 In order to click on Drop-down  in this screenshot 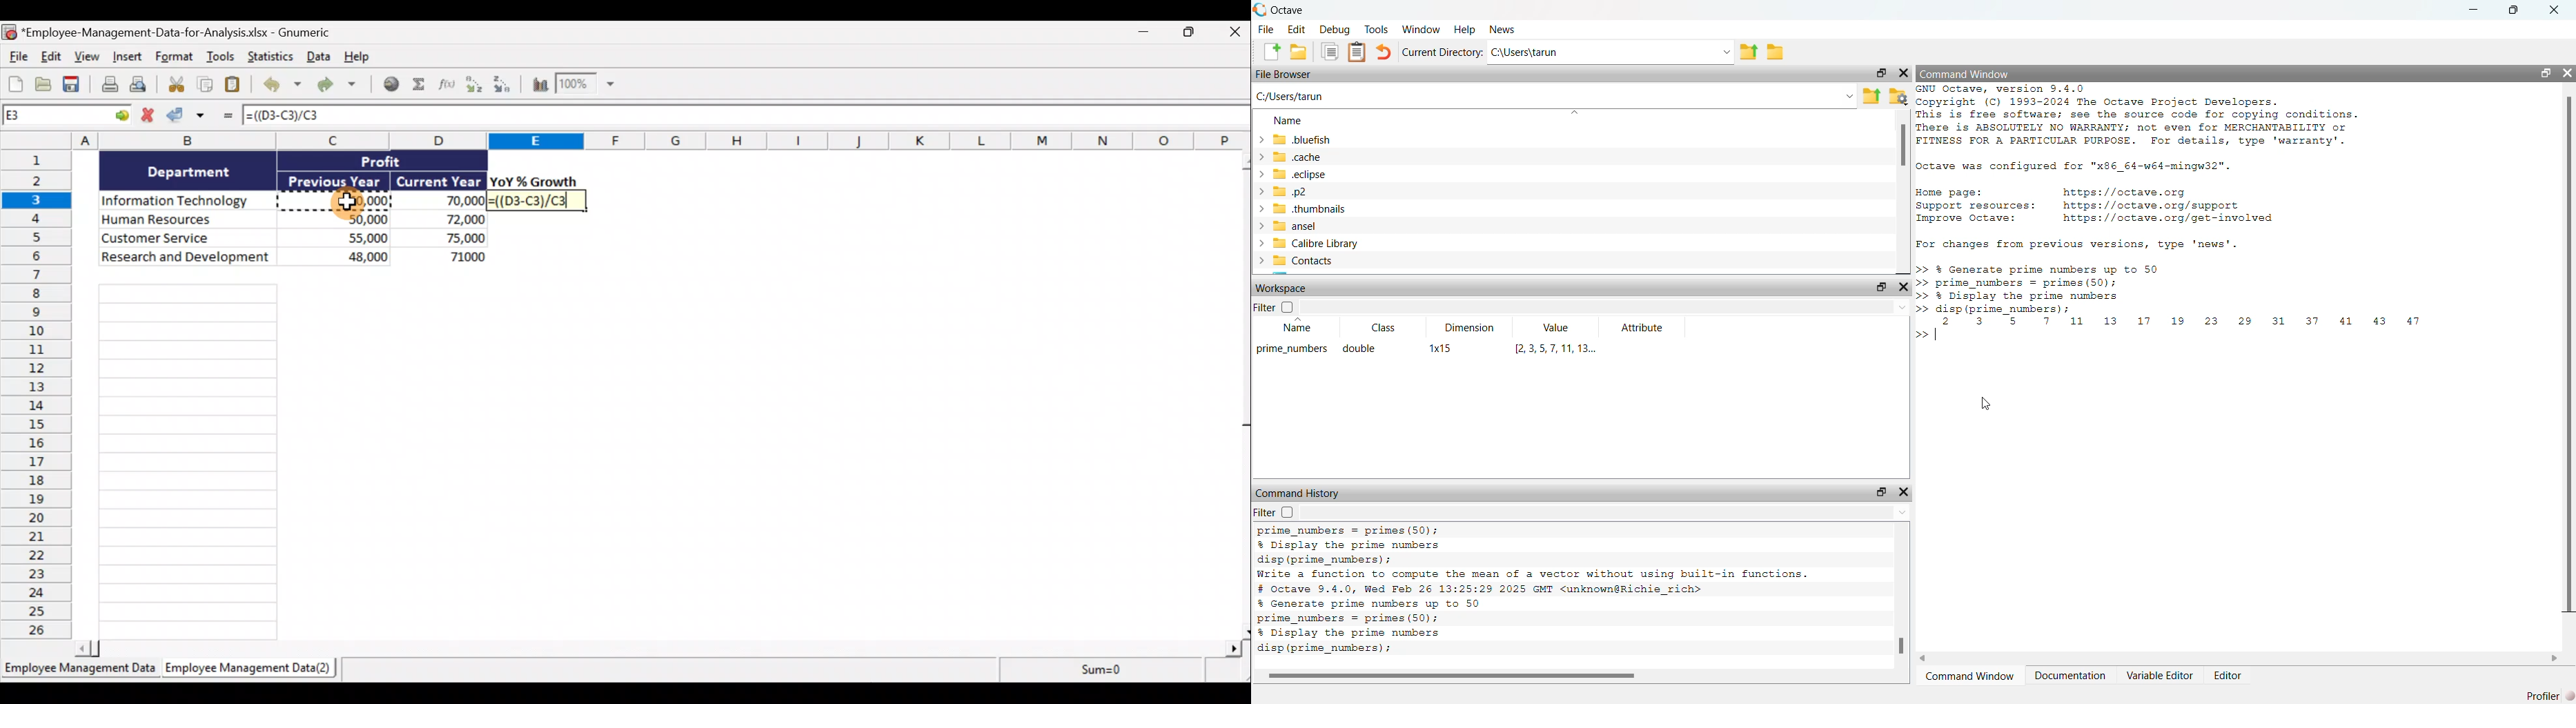, I will do `click(1729, 52)`.